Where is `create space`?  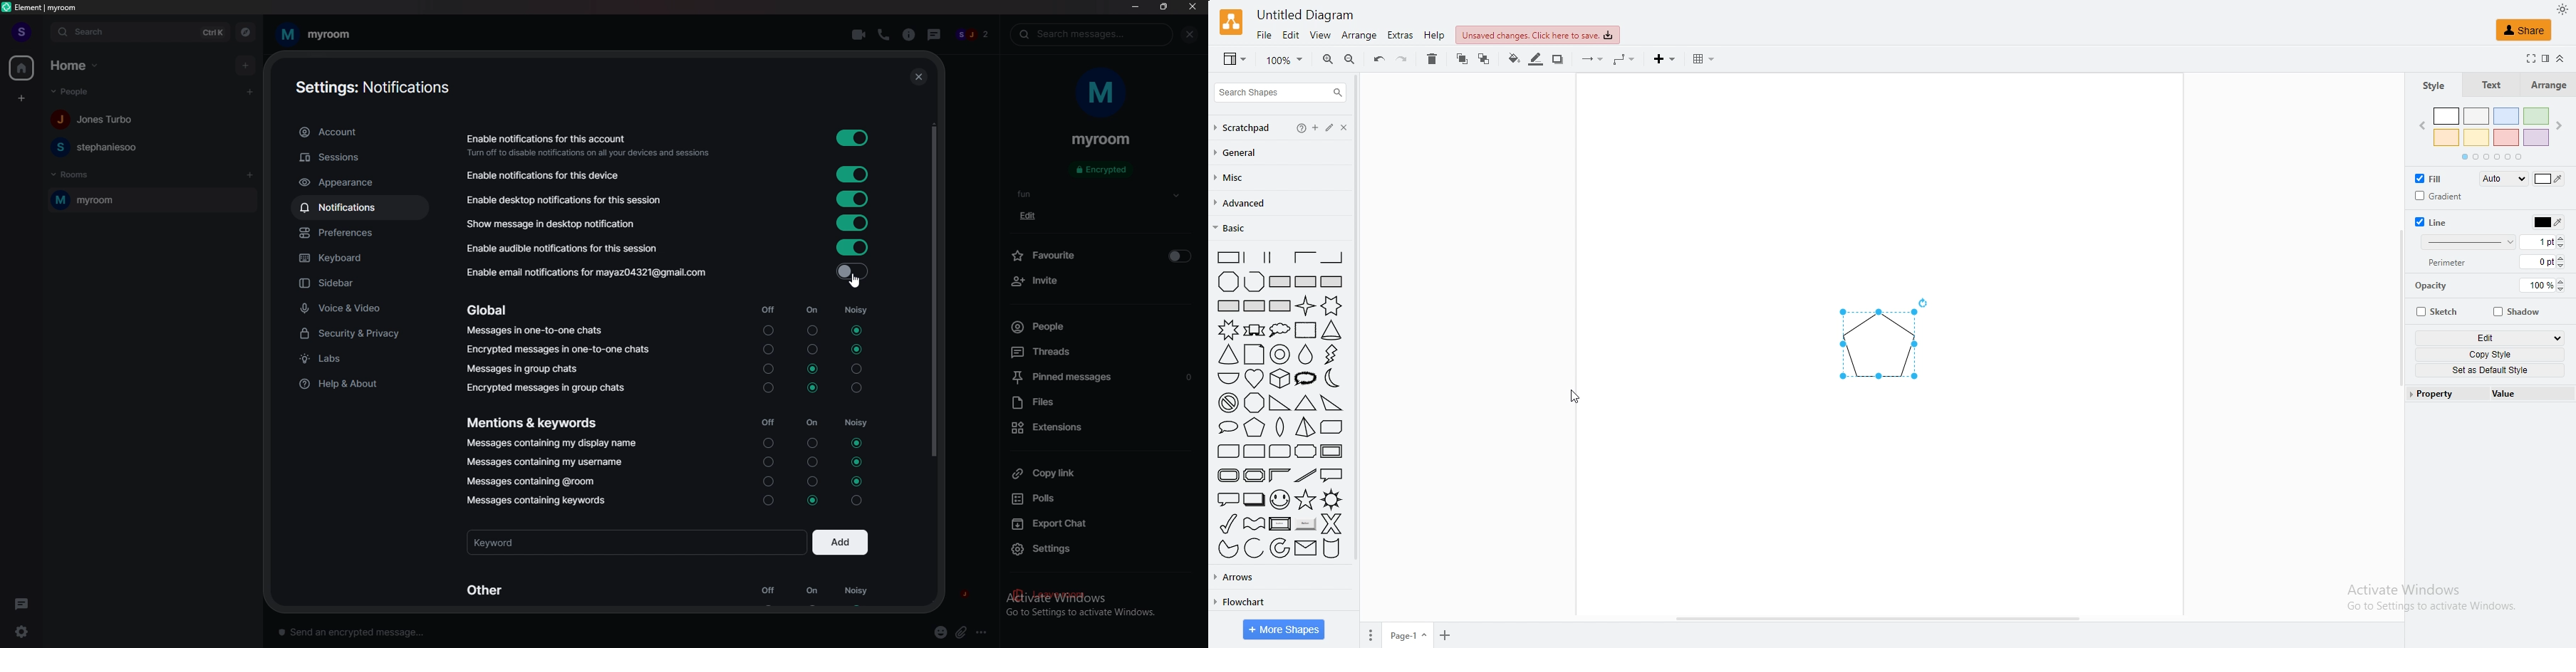 create space is located at coordinates (21, 98).